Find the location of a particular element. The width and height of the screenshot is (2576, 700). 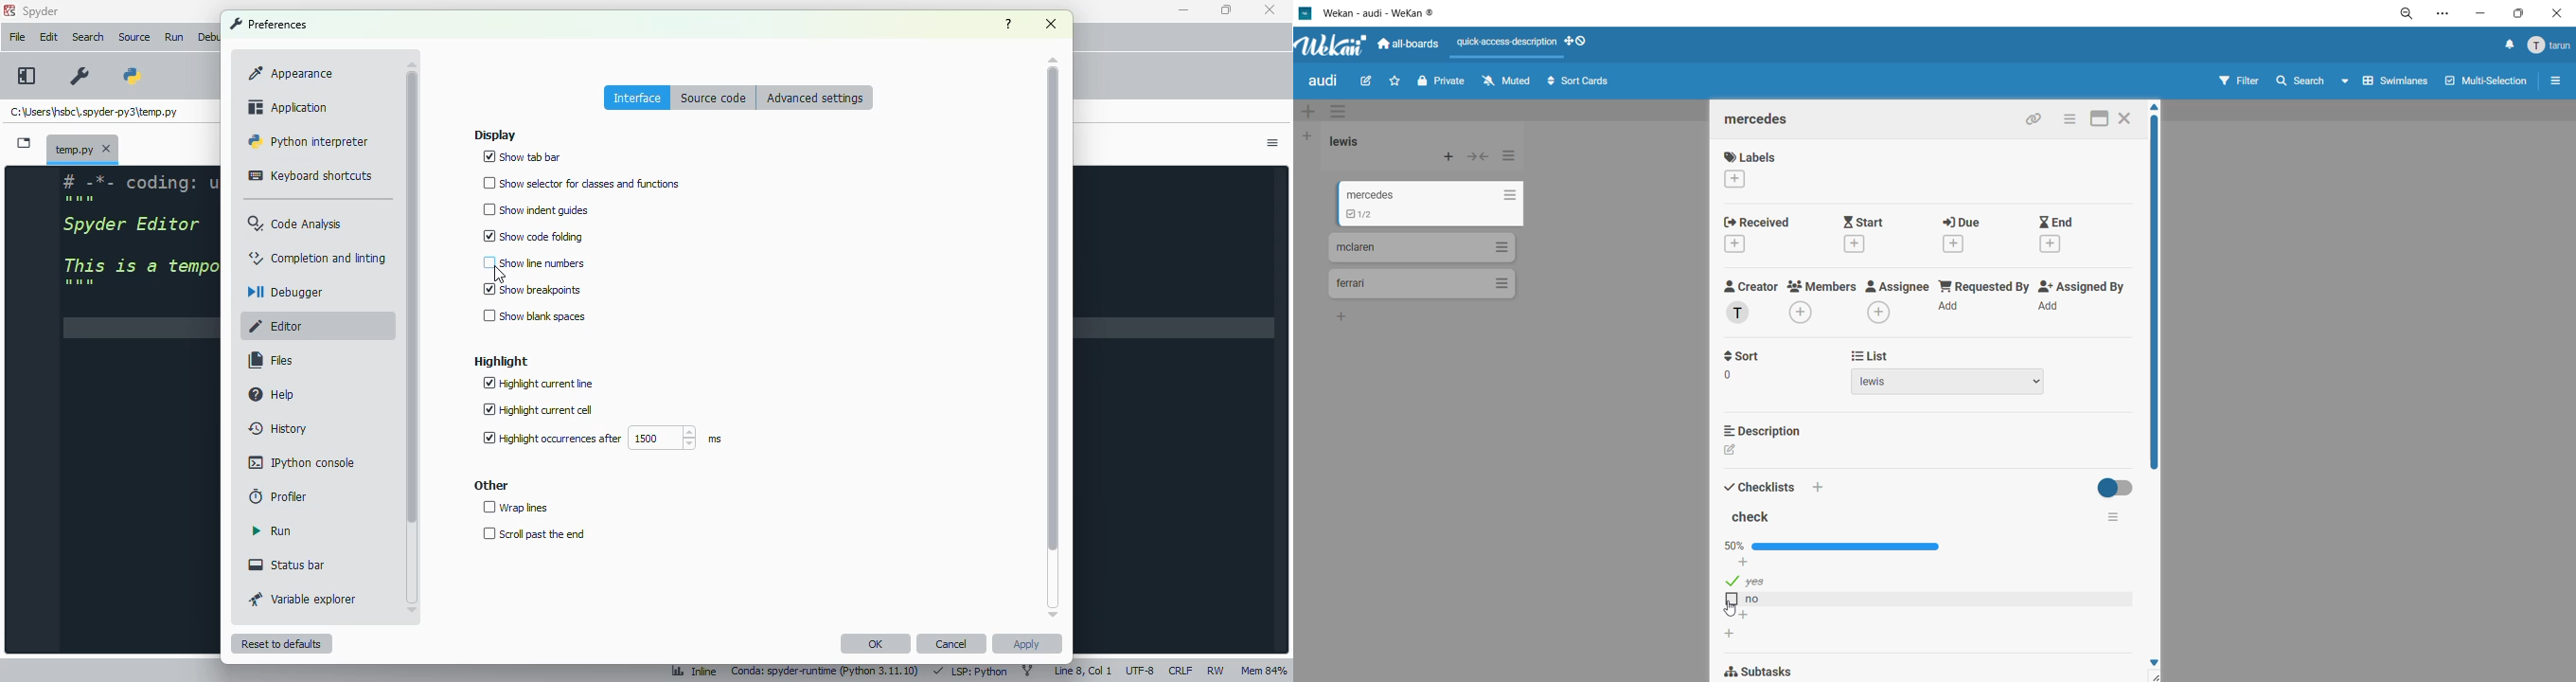

maximize is located at coordinates (2519, 13).